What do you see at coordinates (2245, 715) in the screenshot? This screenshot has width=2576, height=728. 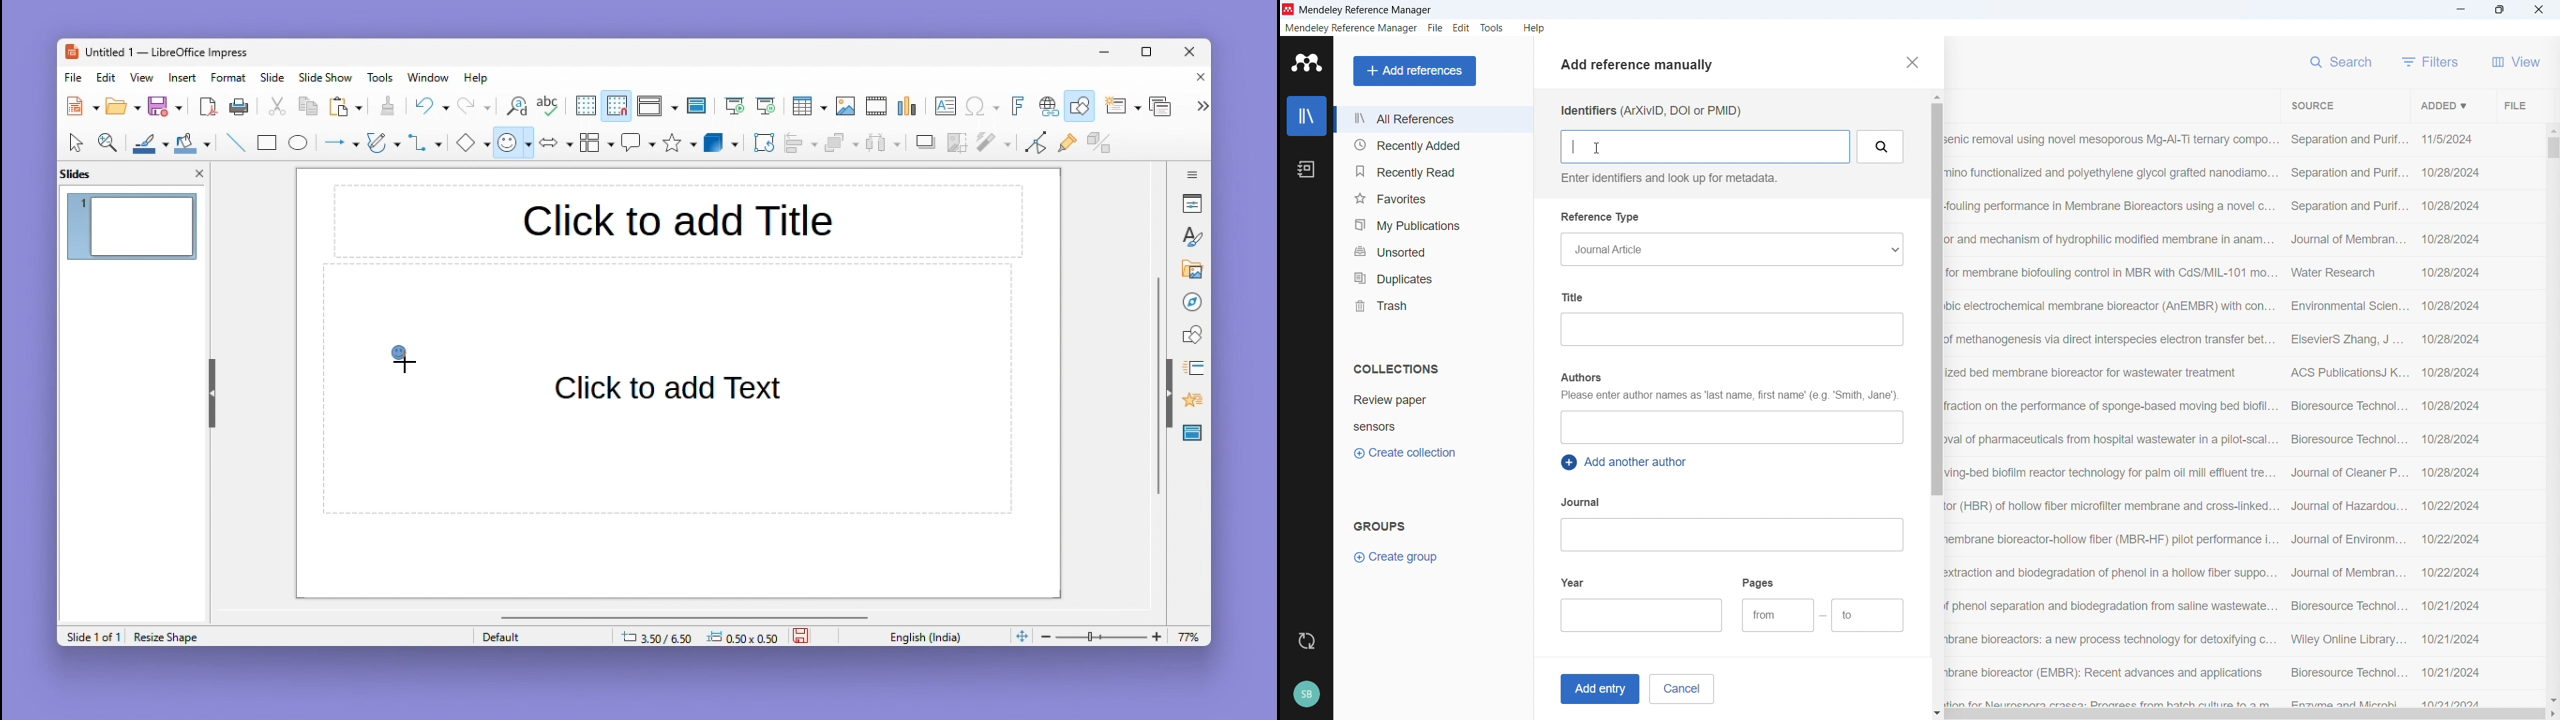 I see `Horizontal scroll bar ` at bounding box center [2245, 715].